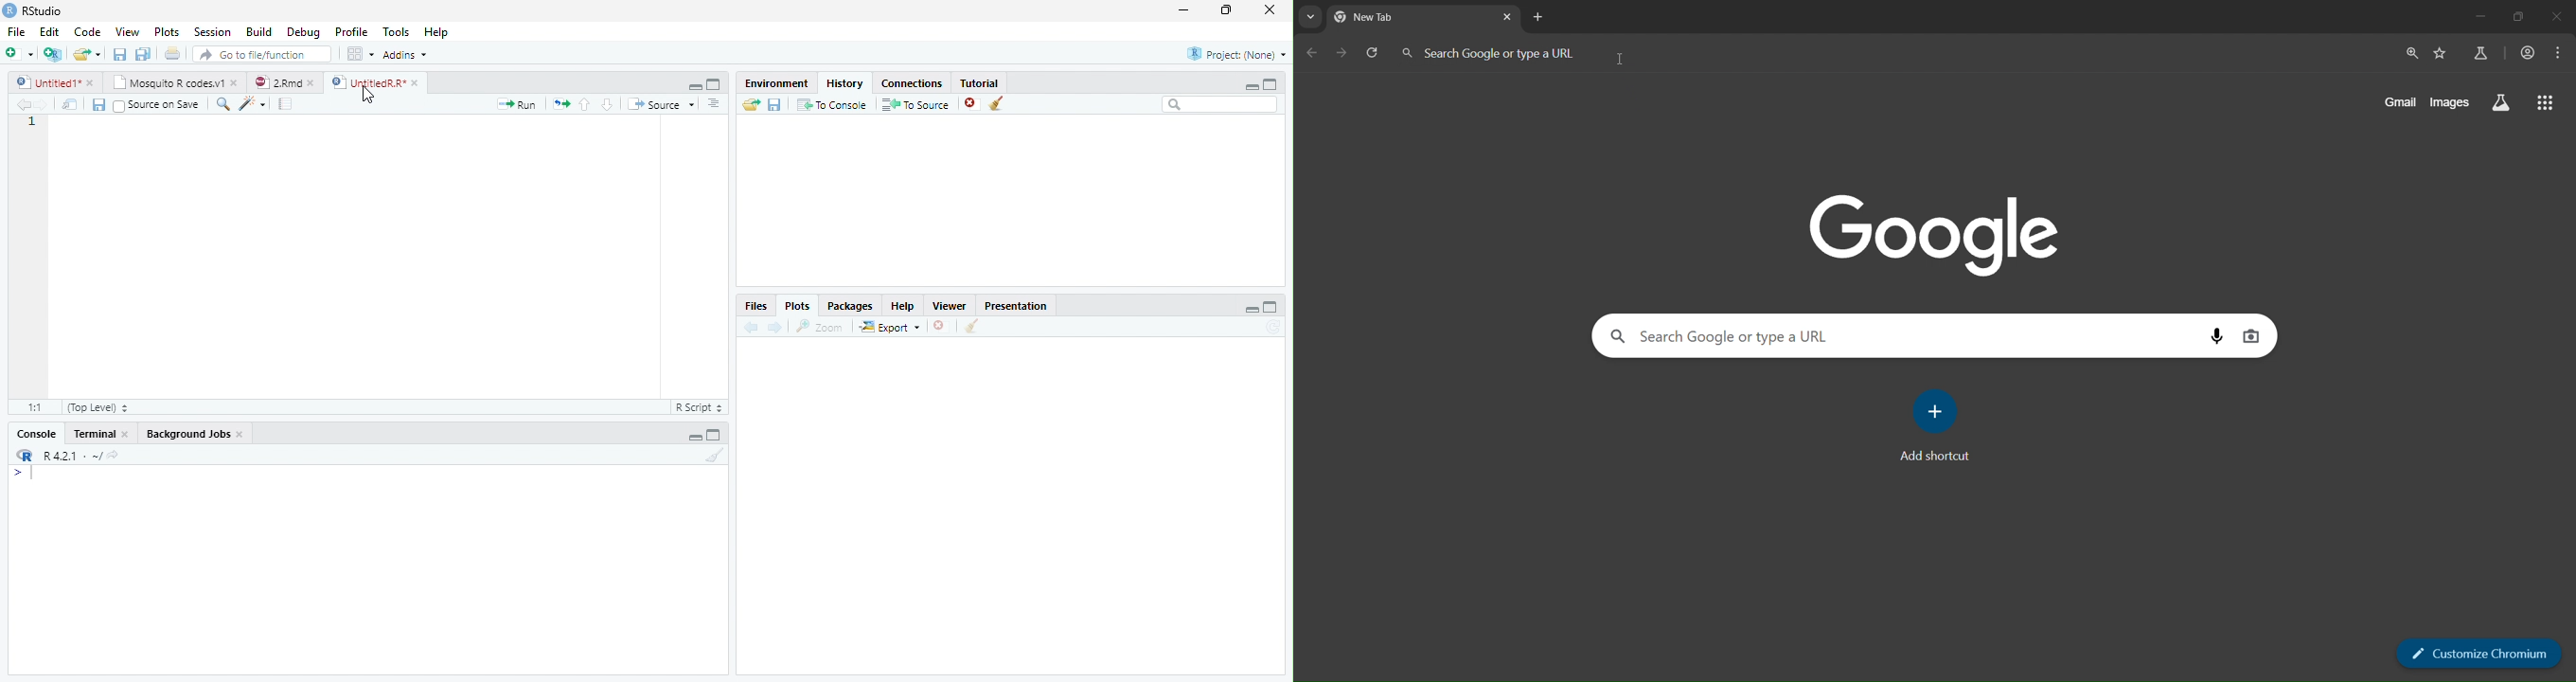 The width and height of the screenshot is (2576, 700). What do you see at coordinates (1538, 17) in the screenshot?
I see `new tab` at bounding box center [1538, 17].